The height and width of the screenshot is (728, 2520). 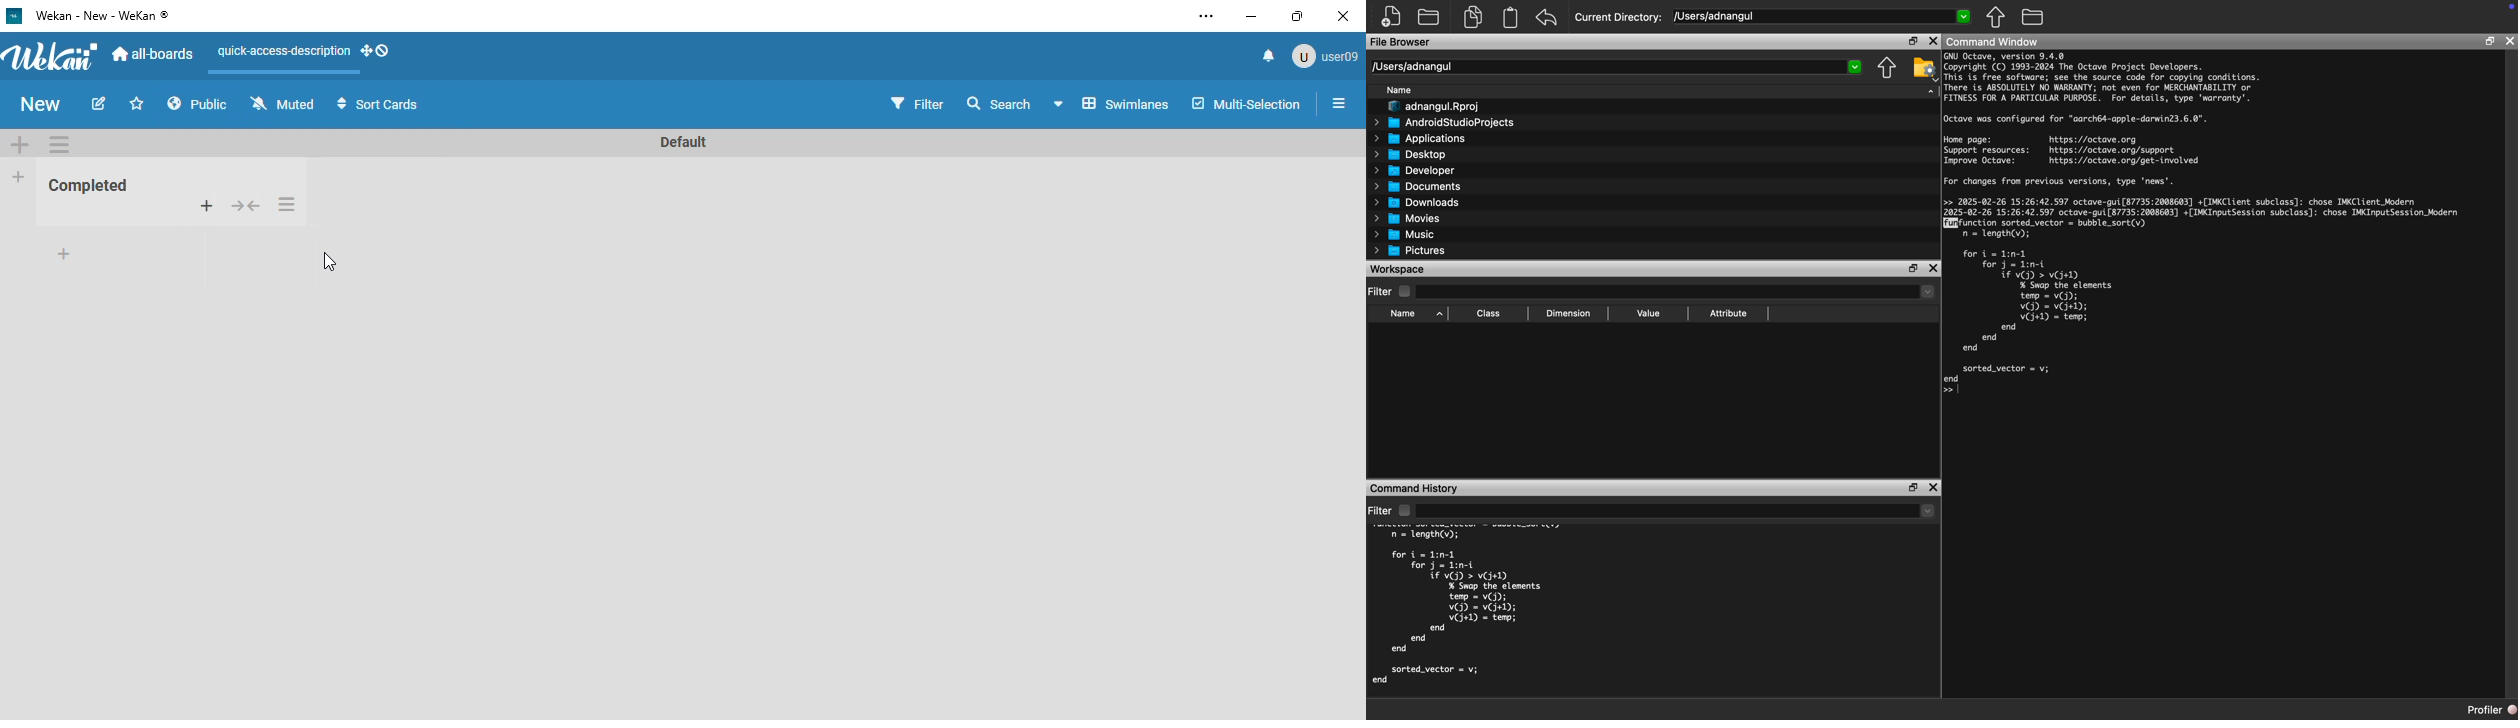 I want to click on show-desktop-drag-handles, so click(x=375, y=50).